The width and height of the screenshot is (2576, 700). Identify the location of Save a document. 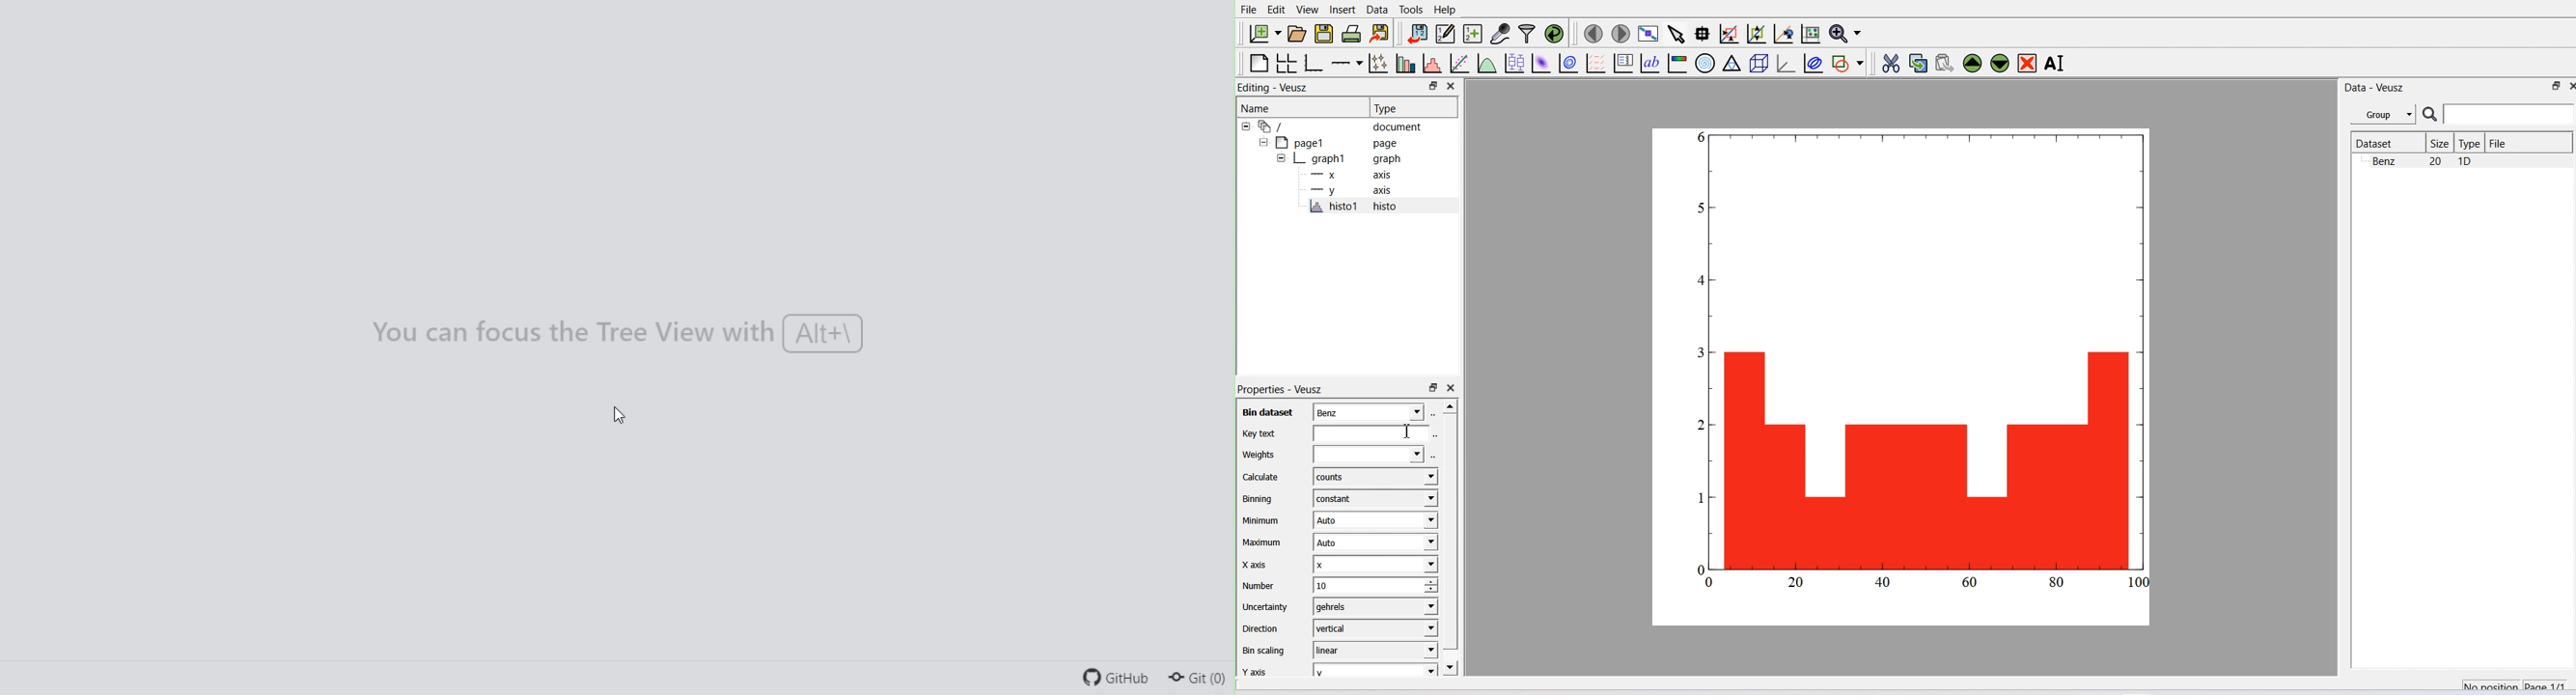
(1325, 34).